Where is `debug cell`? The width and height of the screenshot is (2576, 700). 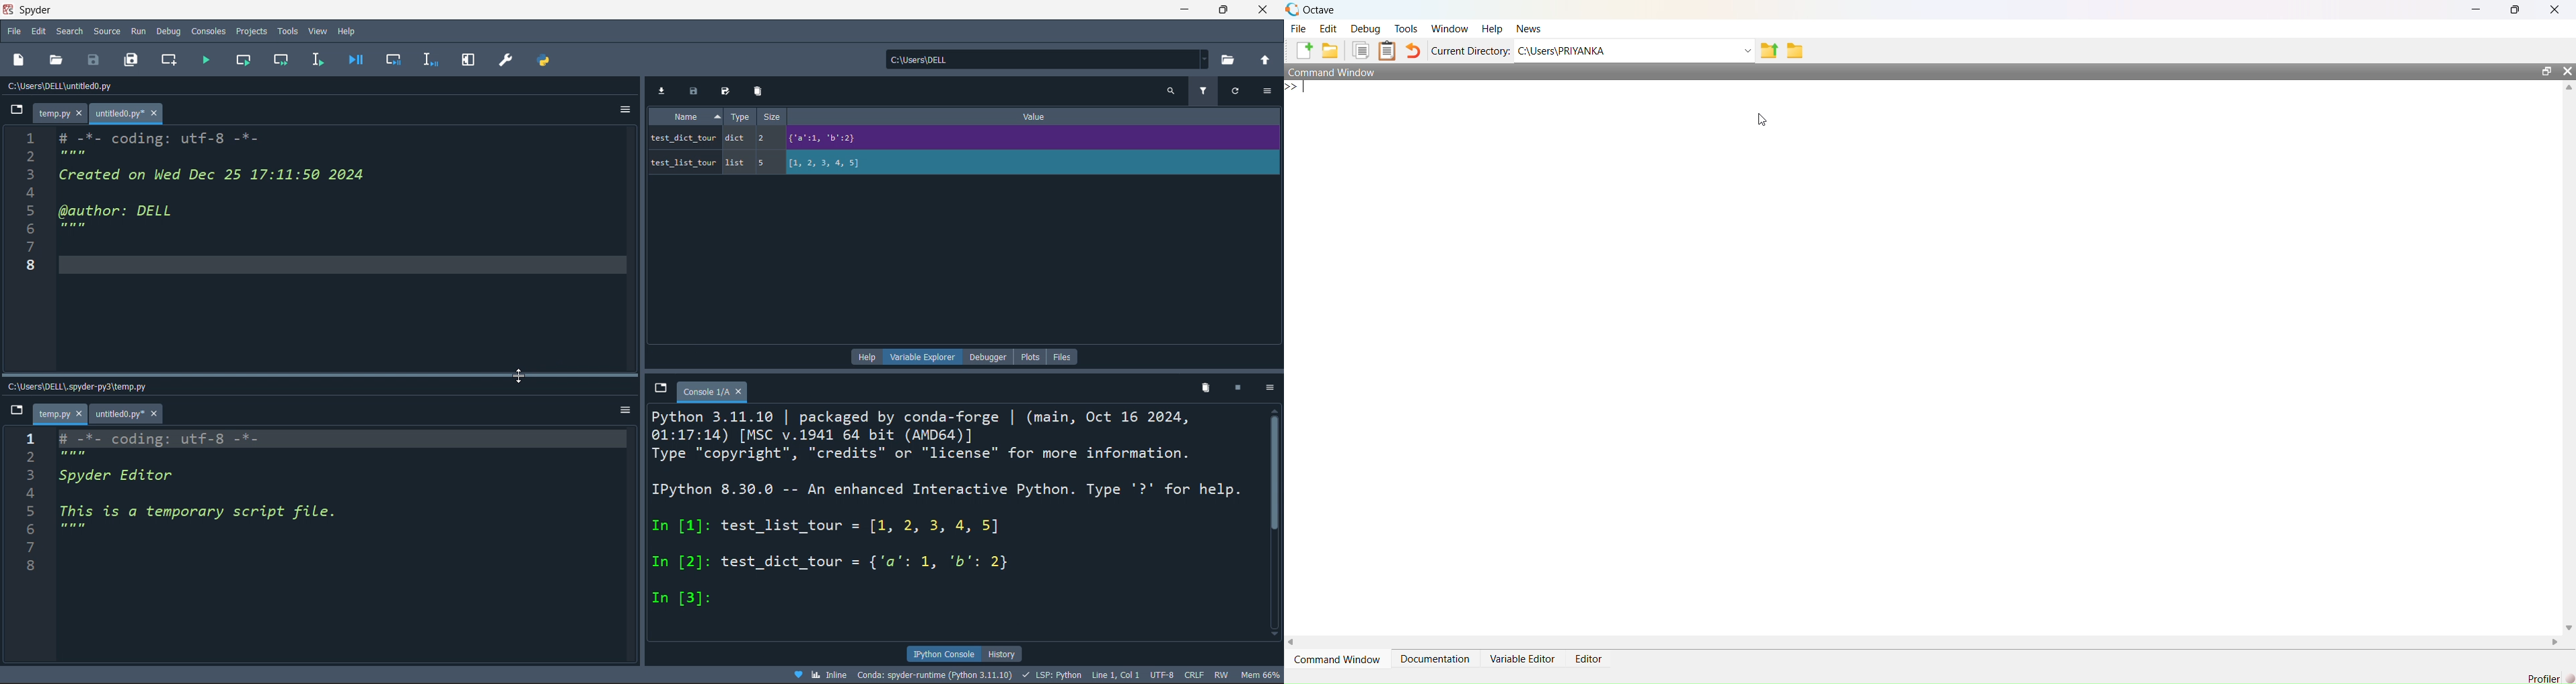
debug cell is located at coordinates (393, 60).